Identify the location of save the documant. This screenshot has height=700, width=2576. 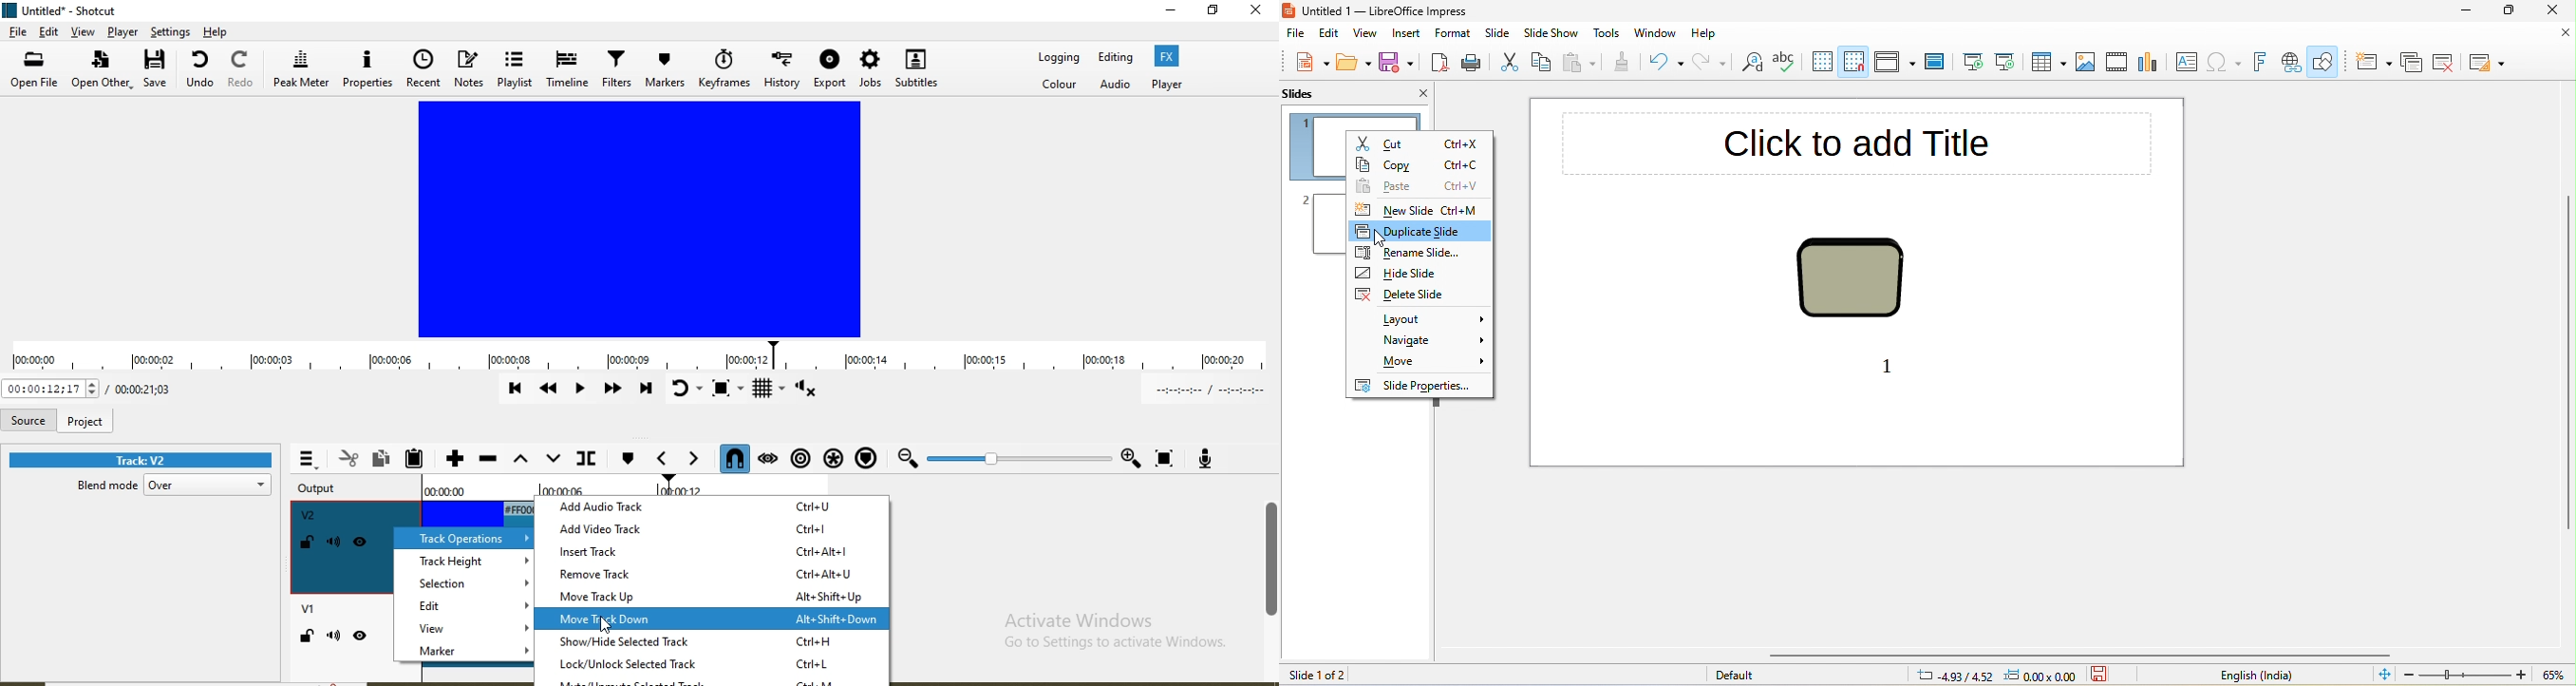
(2108, 676).